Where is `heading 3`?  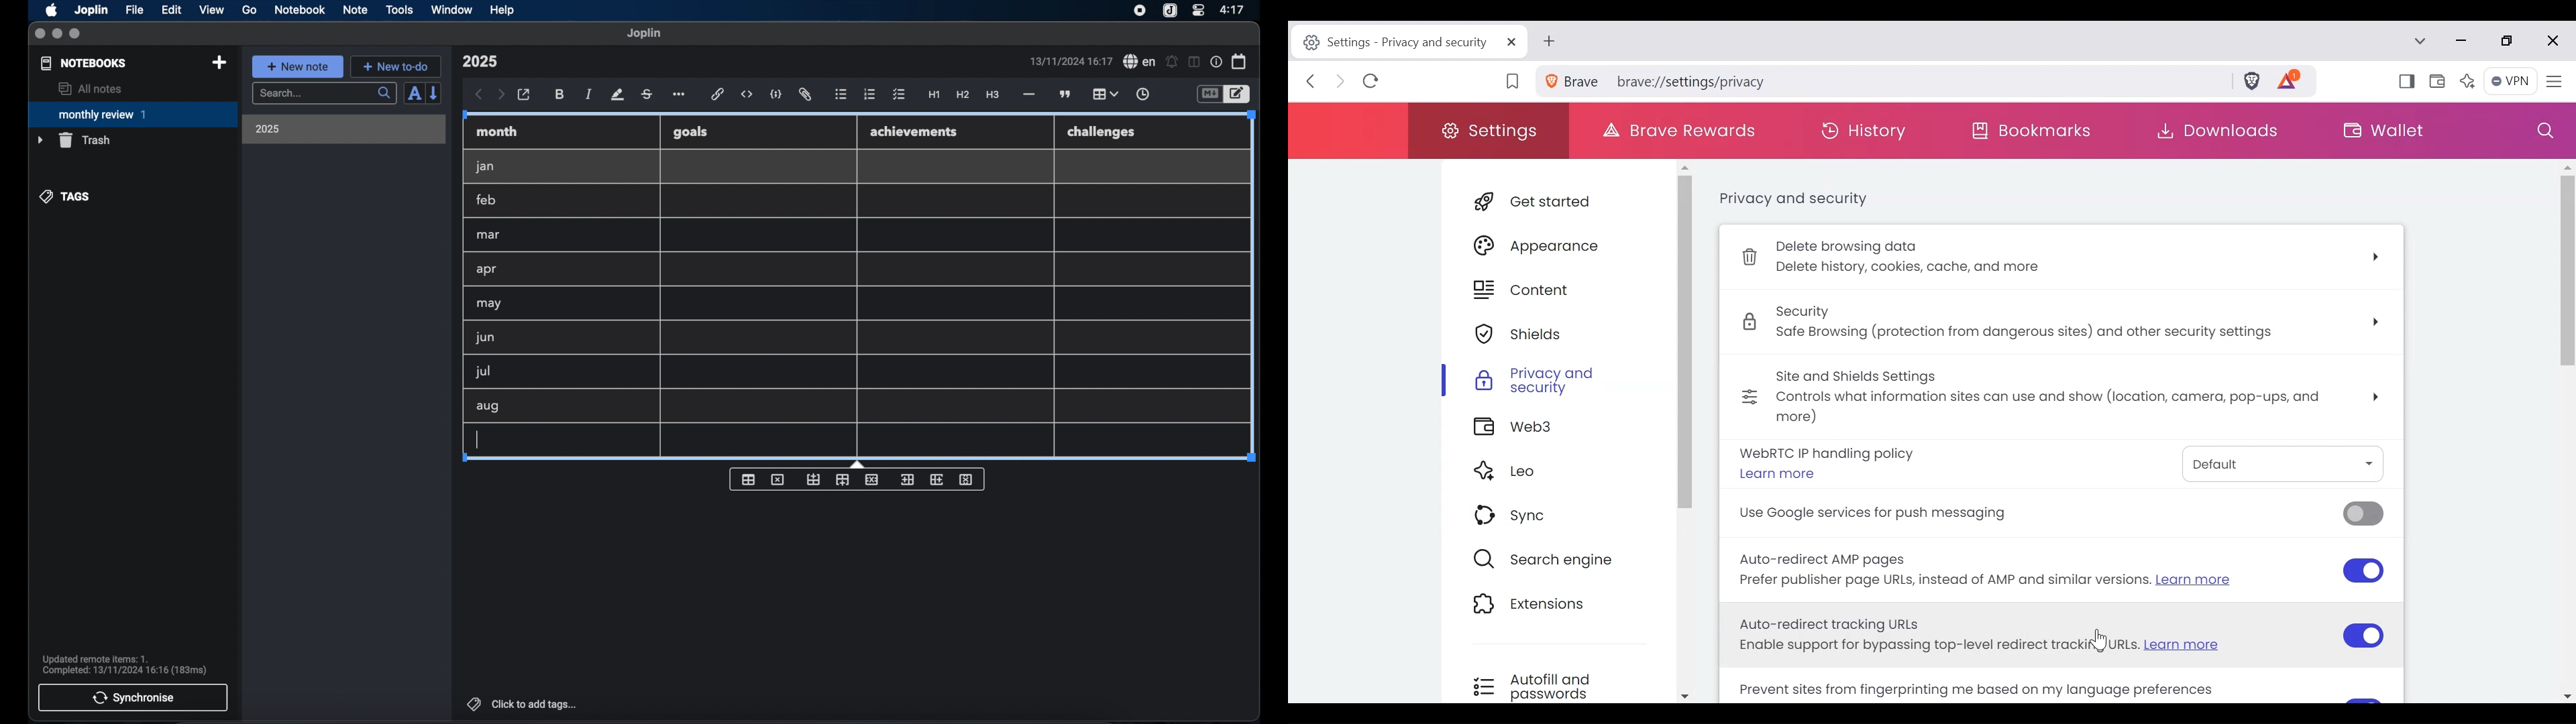
heading 3 is located at coordinates (992, 95).